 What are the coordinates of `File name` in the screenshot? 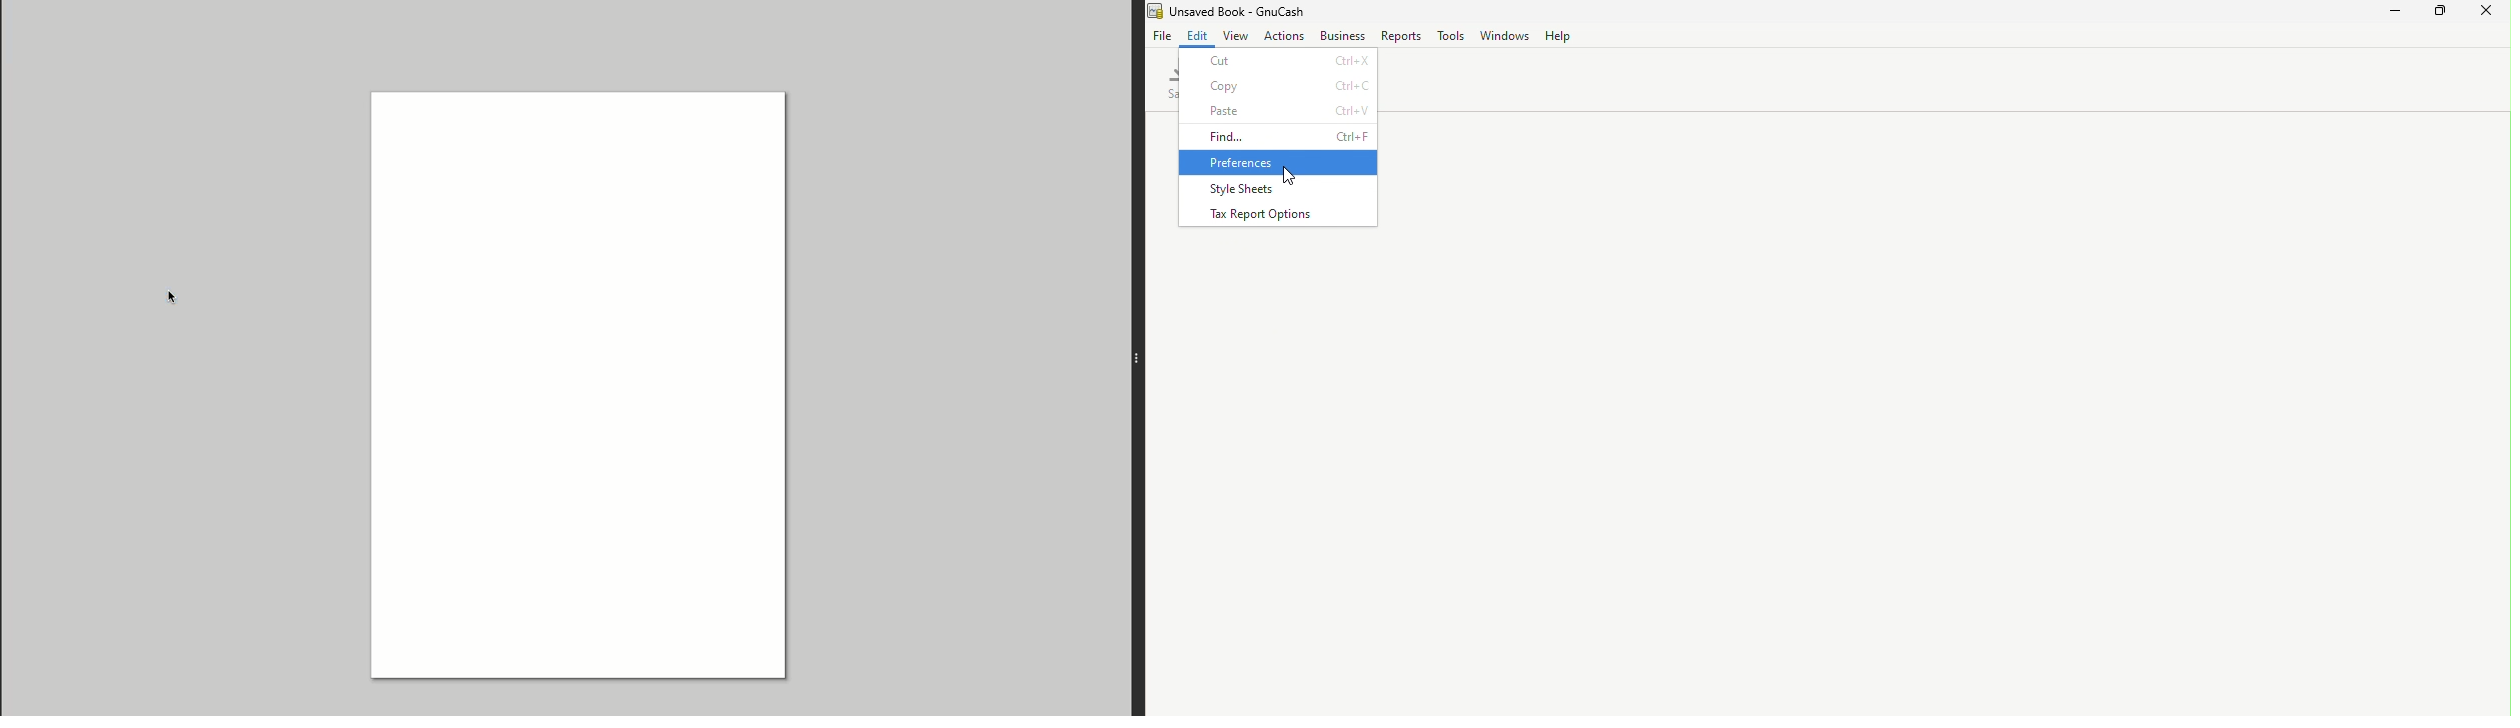 It's located at (1238, 10).